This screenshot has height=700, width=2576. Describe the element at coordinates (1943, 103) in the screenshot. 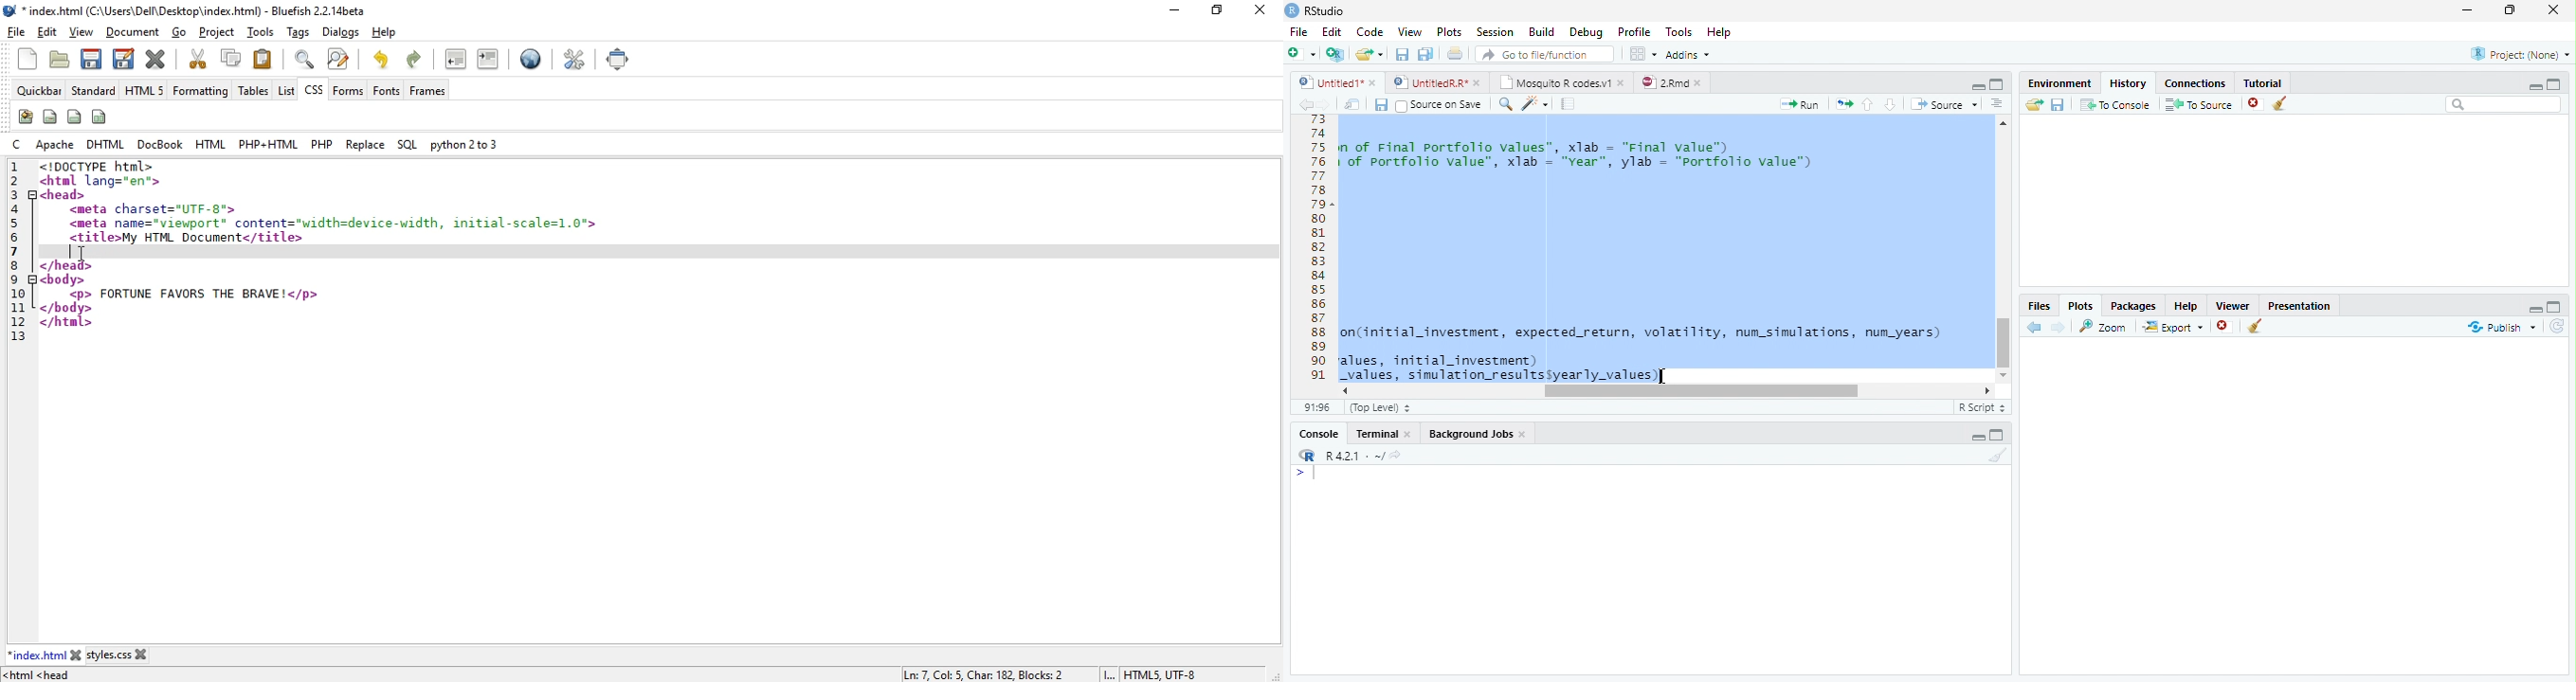

I see `Source` at that location.